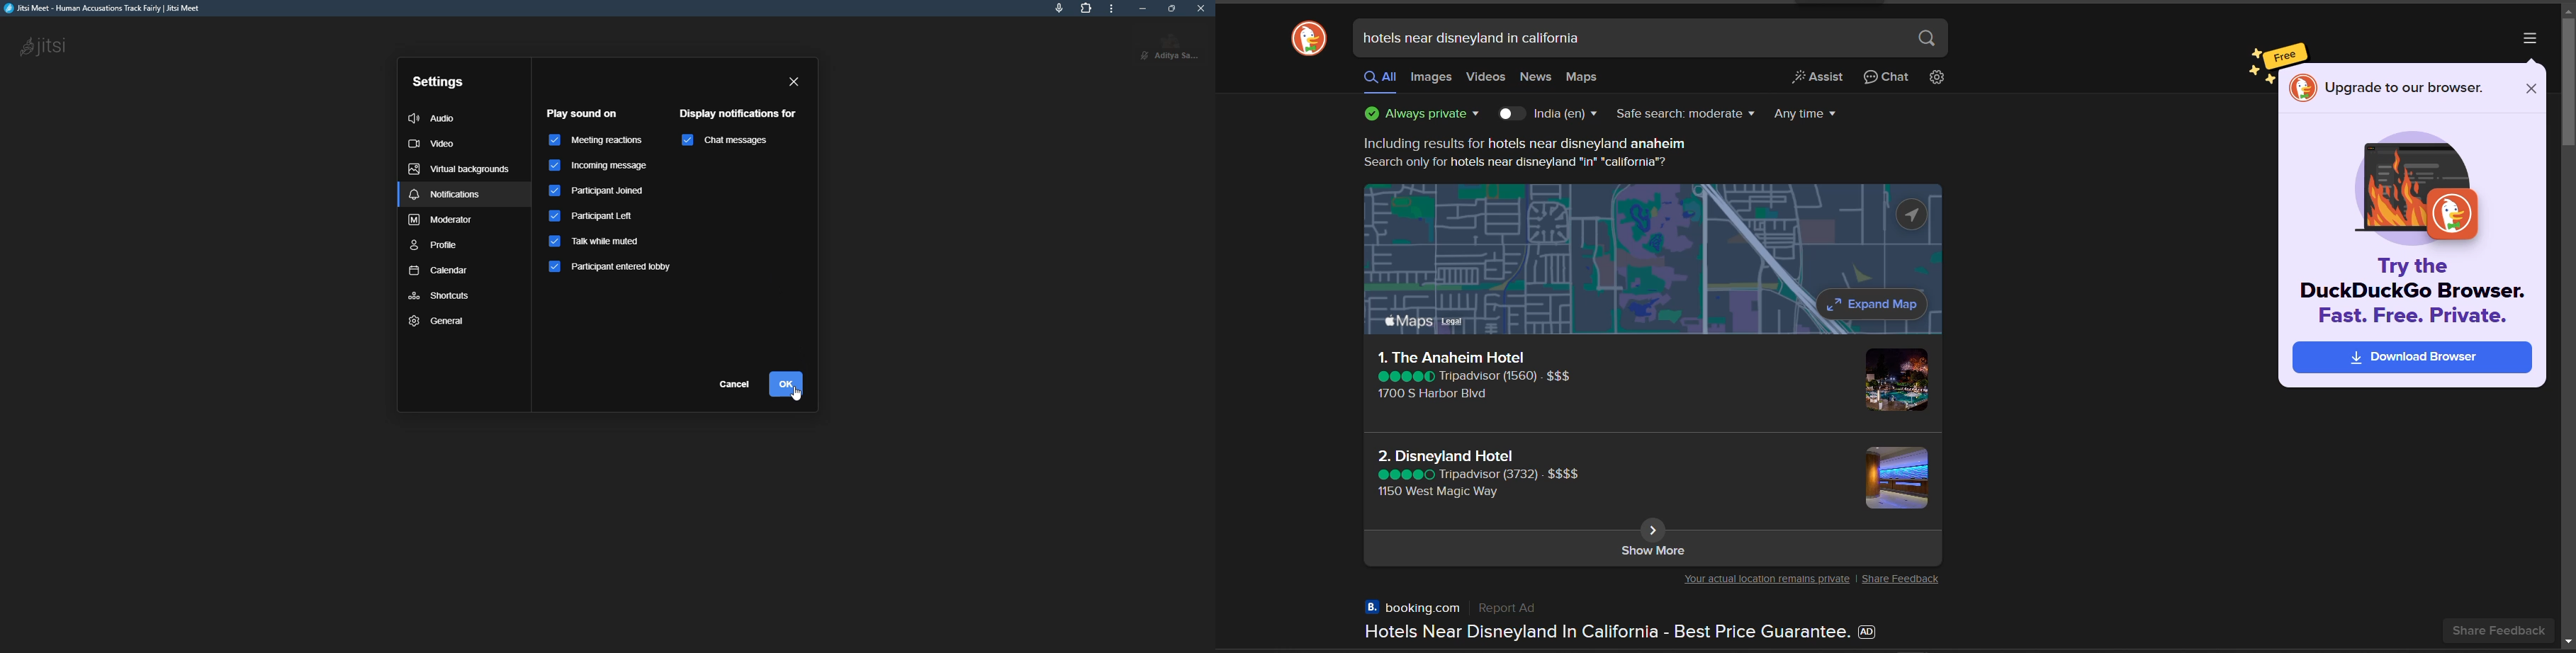 The height and width of the screenshot is (672, 2576). What do you see at coordinates (46, 47) in the screenshot?
I see `jitsi` at bounding box center [46, 47].